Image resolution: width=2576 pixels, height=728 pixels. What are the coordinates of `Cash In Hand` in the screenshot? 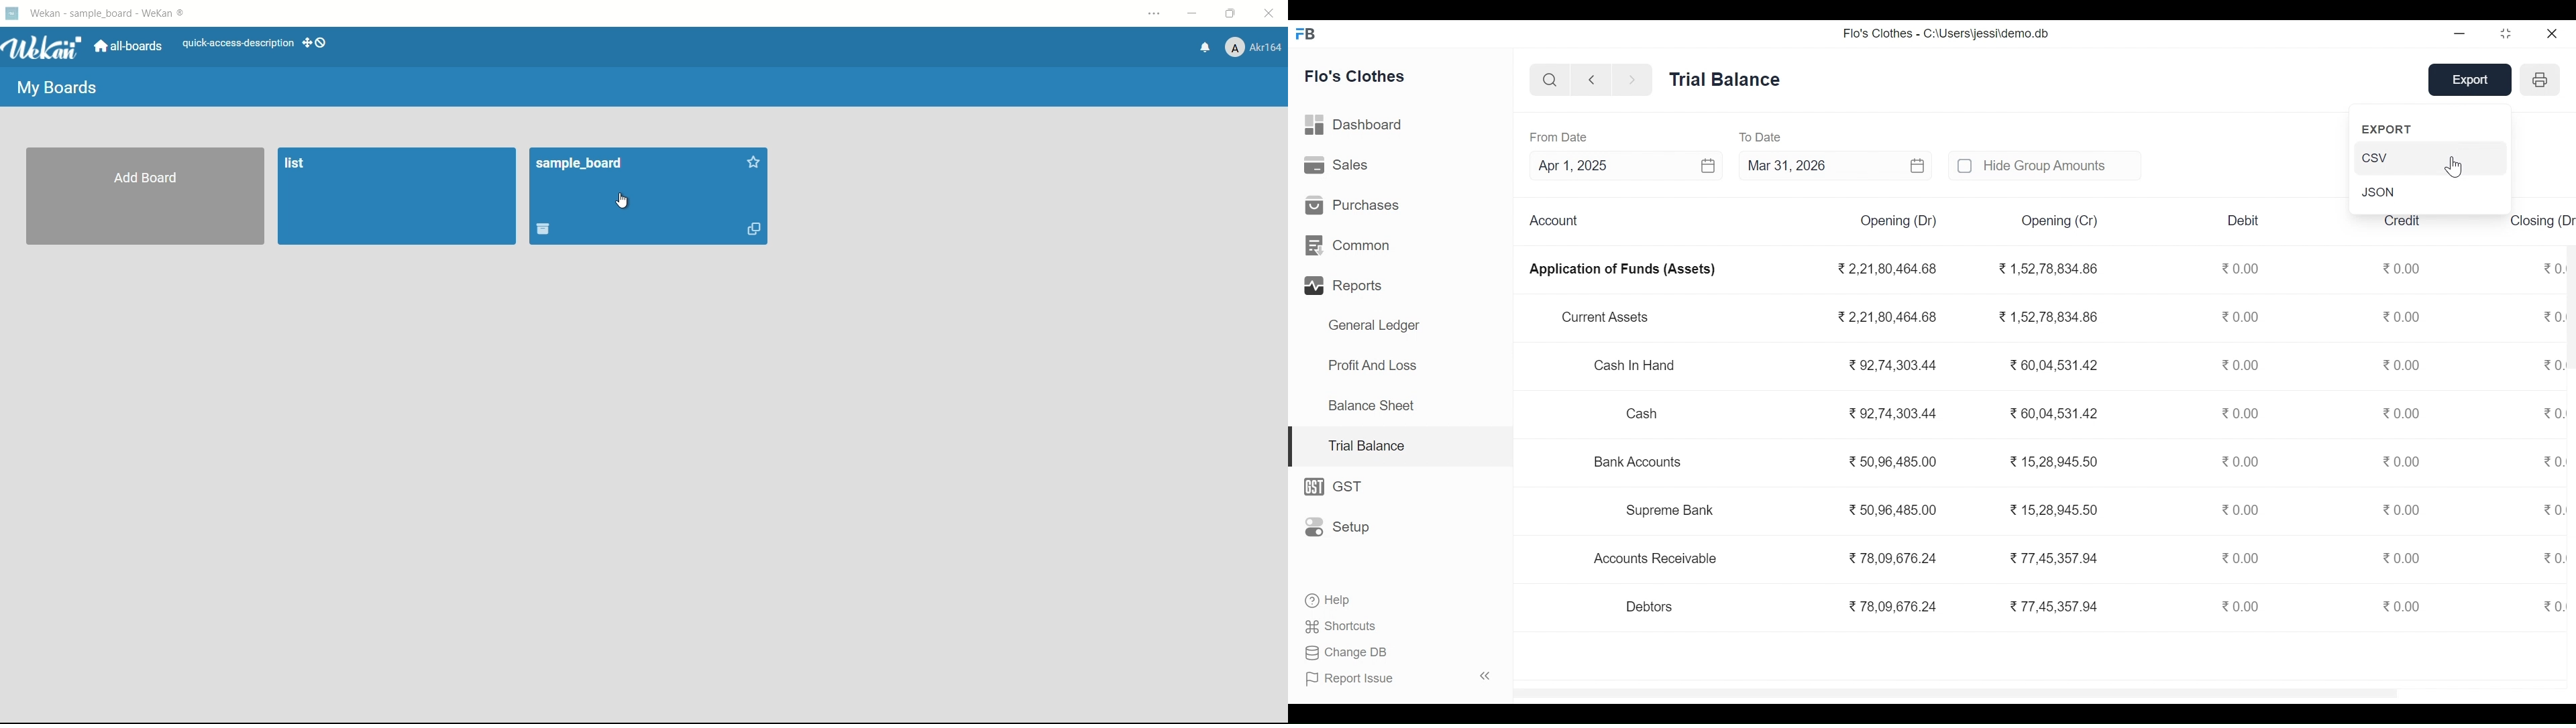 It's located at (1640, 367).